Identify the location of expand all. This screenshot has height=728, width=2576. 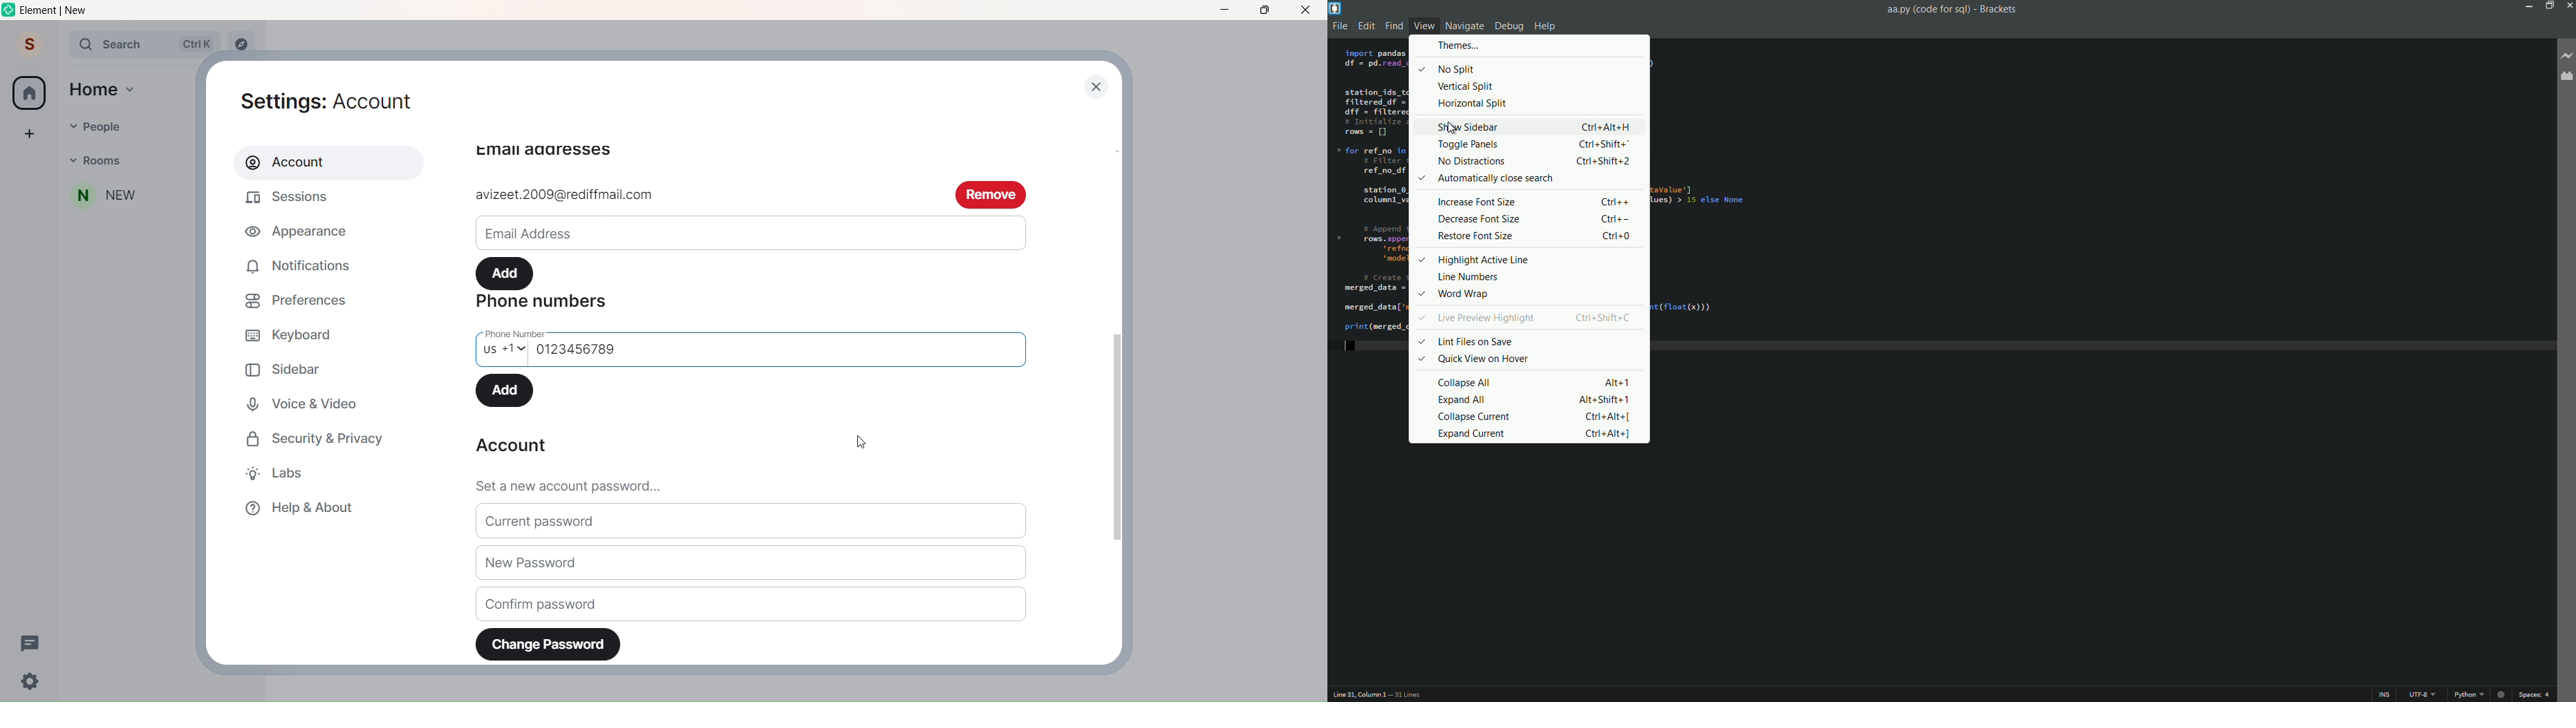
(1535, 399).